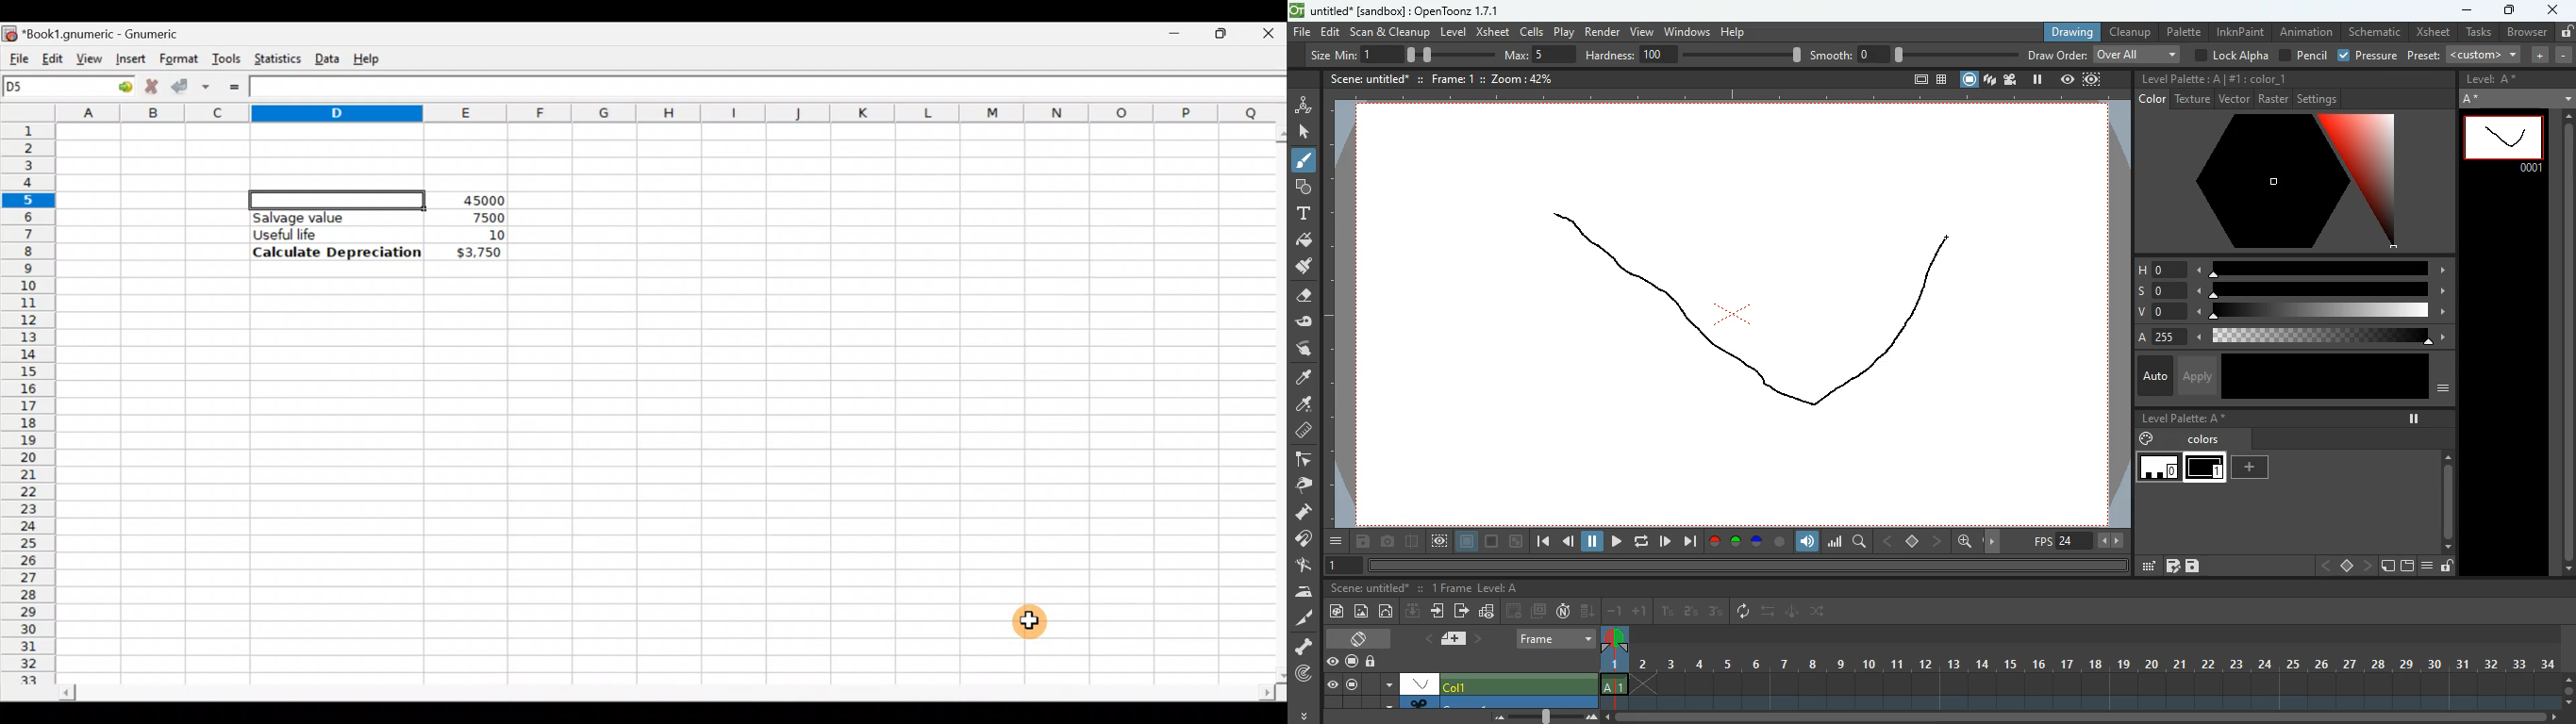 Image resolution: width=2576 pixels, height=728 pixels. I want to click on scroll, so click(2447, 489).